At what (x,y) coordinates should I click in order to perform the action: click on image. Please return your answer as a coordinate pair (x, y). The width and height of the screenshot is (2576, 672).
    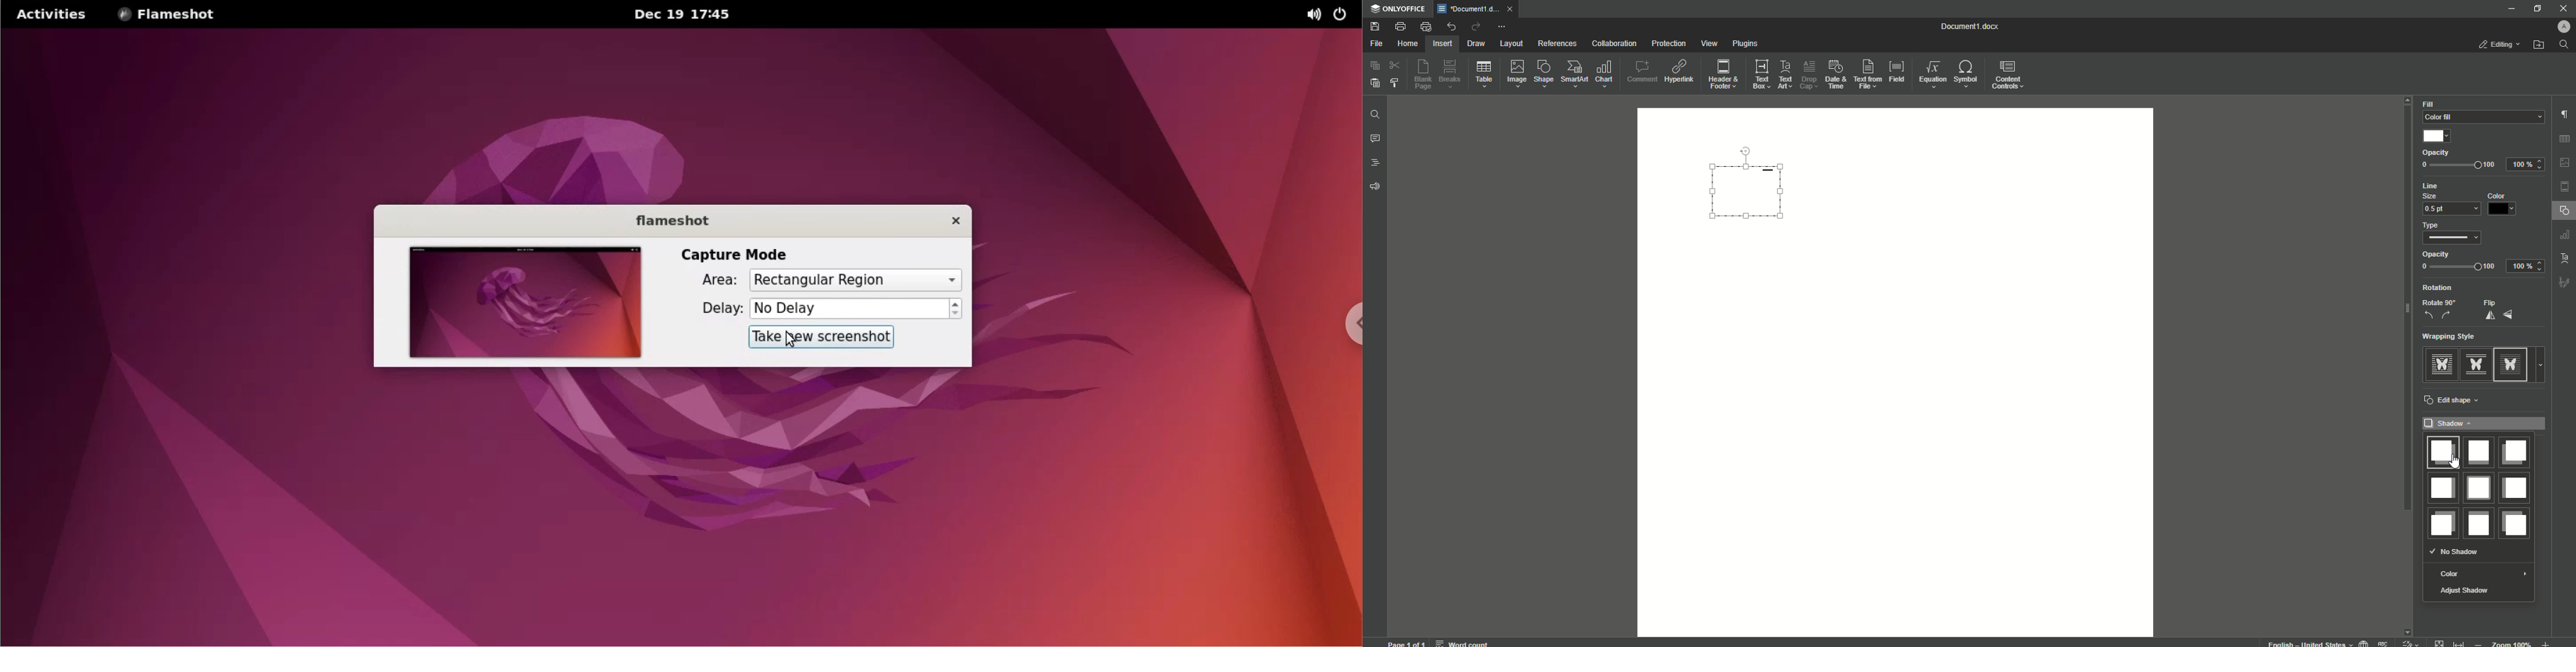
    Looking at the image, I should click on (2565, 162).